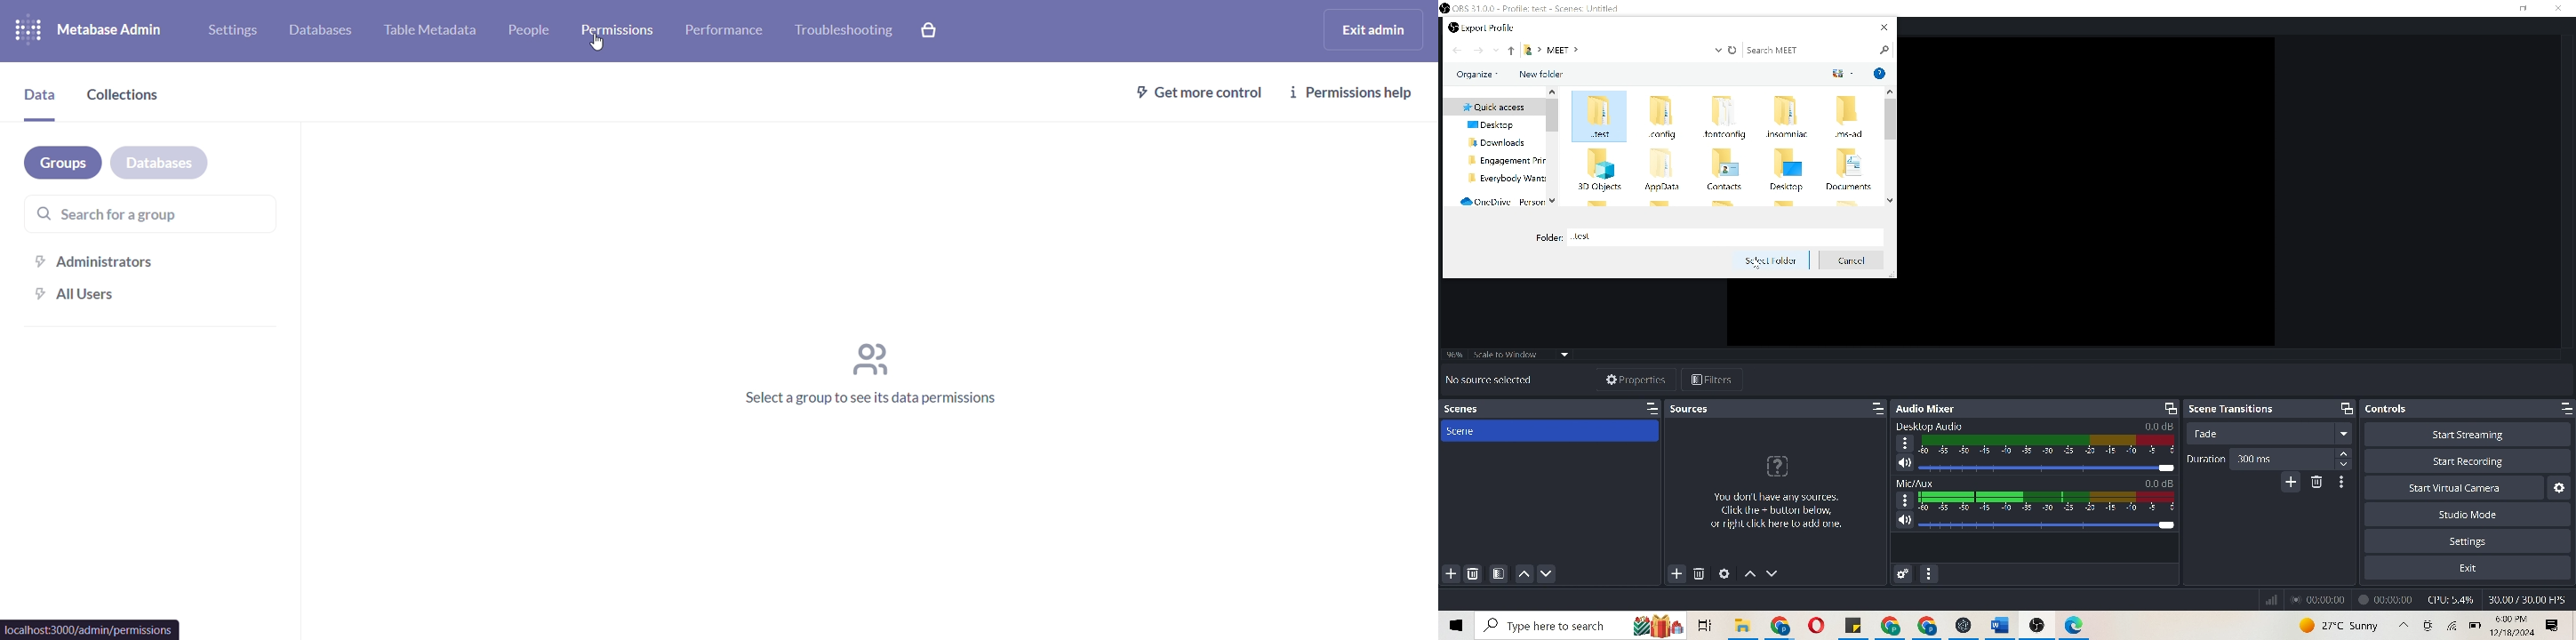 The image size is (2576, 644). Describe the element at coordinates (1477, 75) in the screenshot. I see `organize` at that location.